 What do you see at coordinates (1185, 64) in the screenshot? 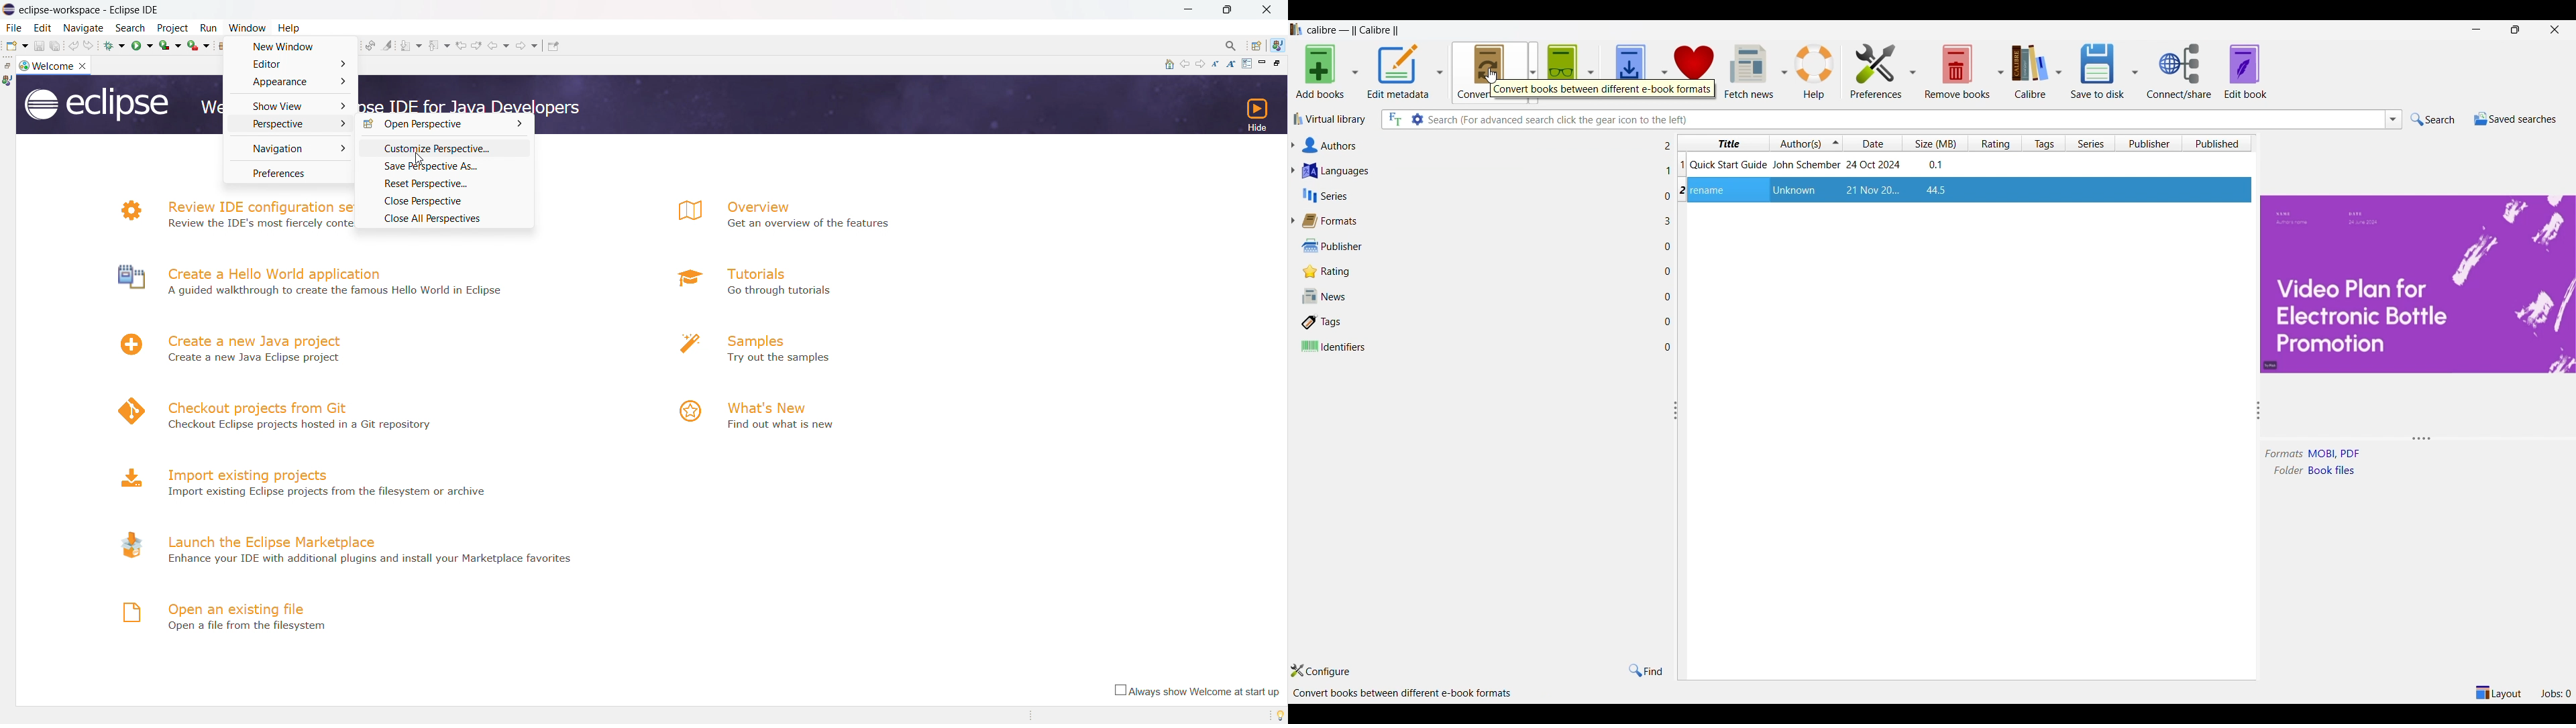
I see `navigate to previous topic` at bounding box center [1185, 64].